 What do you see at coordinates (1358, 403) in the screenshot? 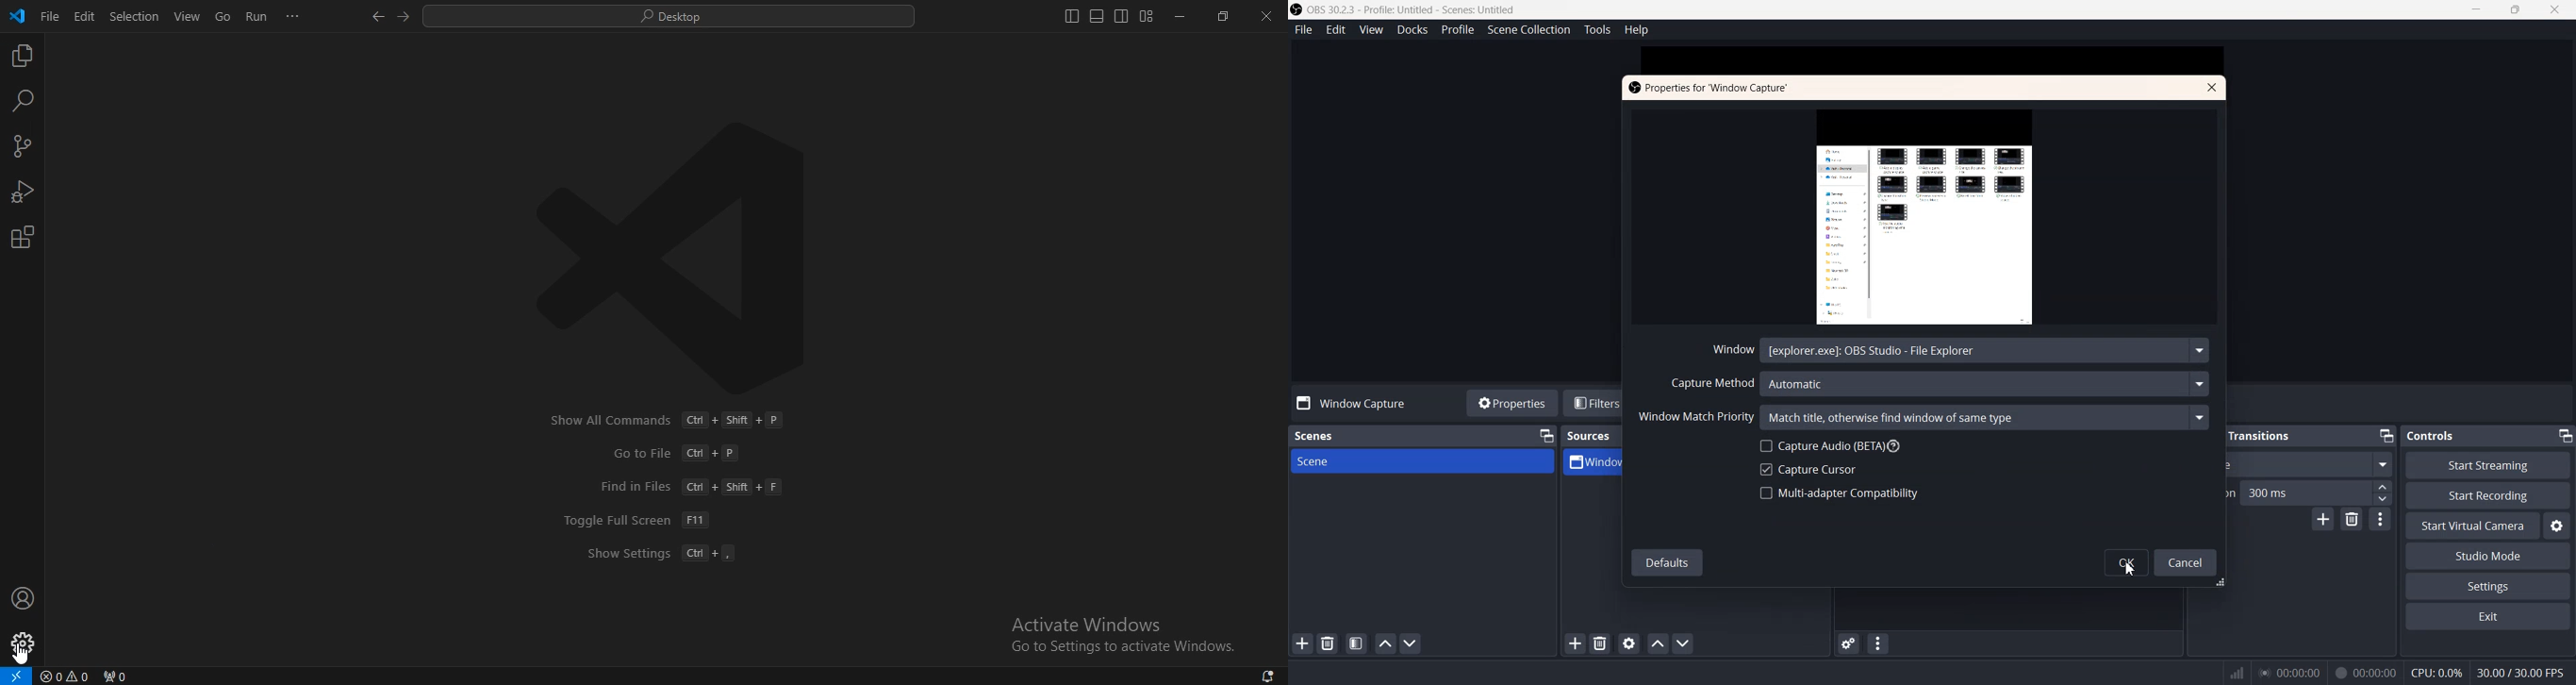
I see `Window Capture` at bounding box center [1358, 403].